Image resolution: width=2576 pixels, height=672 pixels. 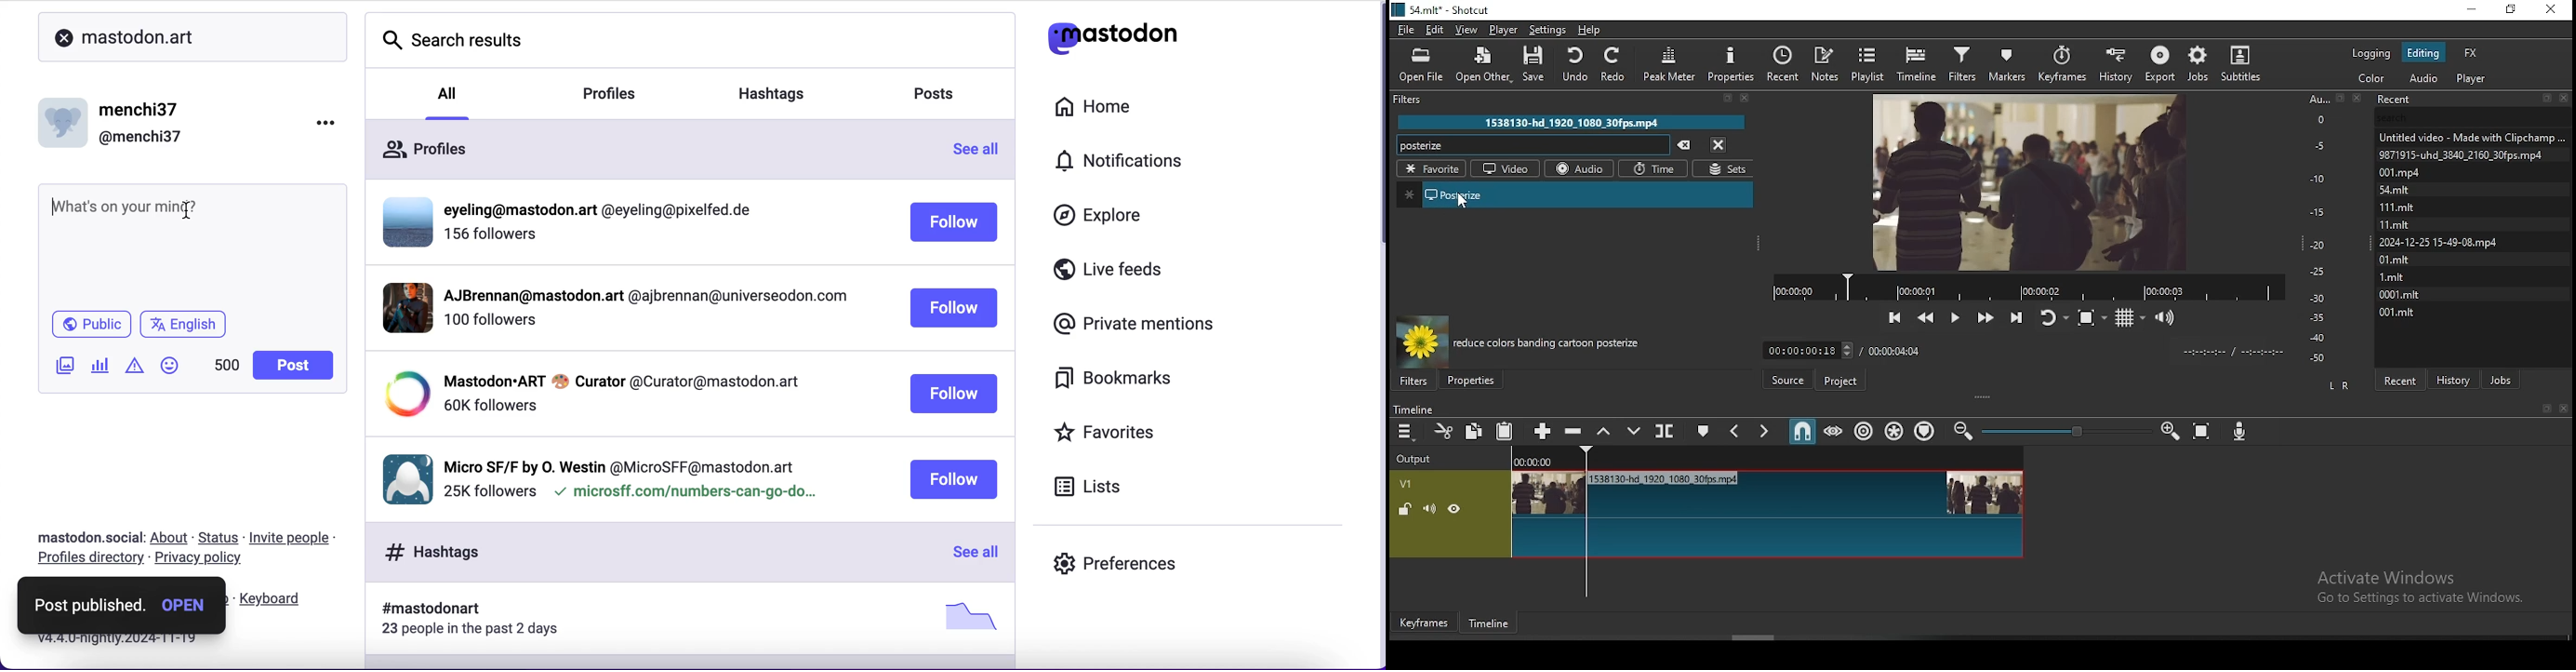 I want to click on 0001.mit, so click(x=2403, y=293).